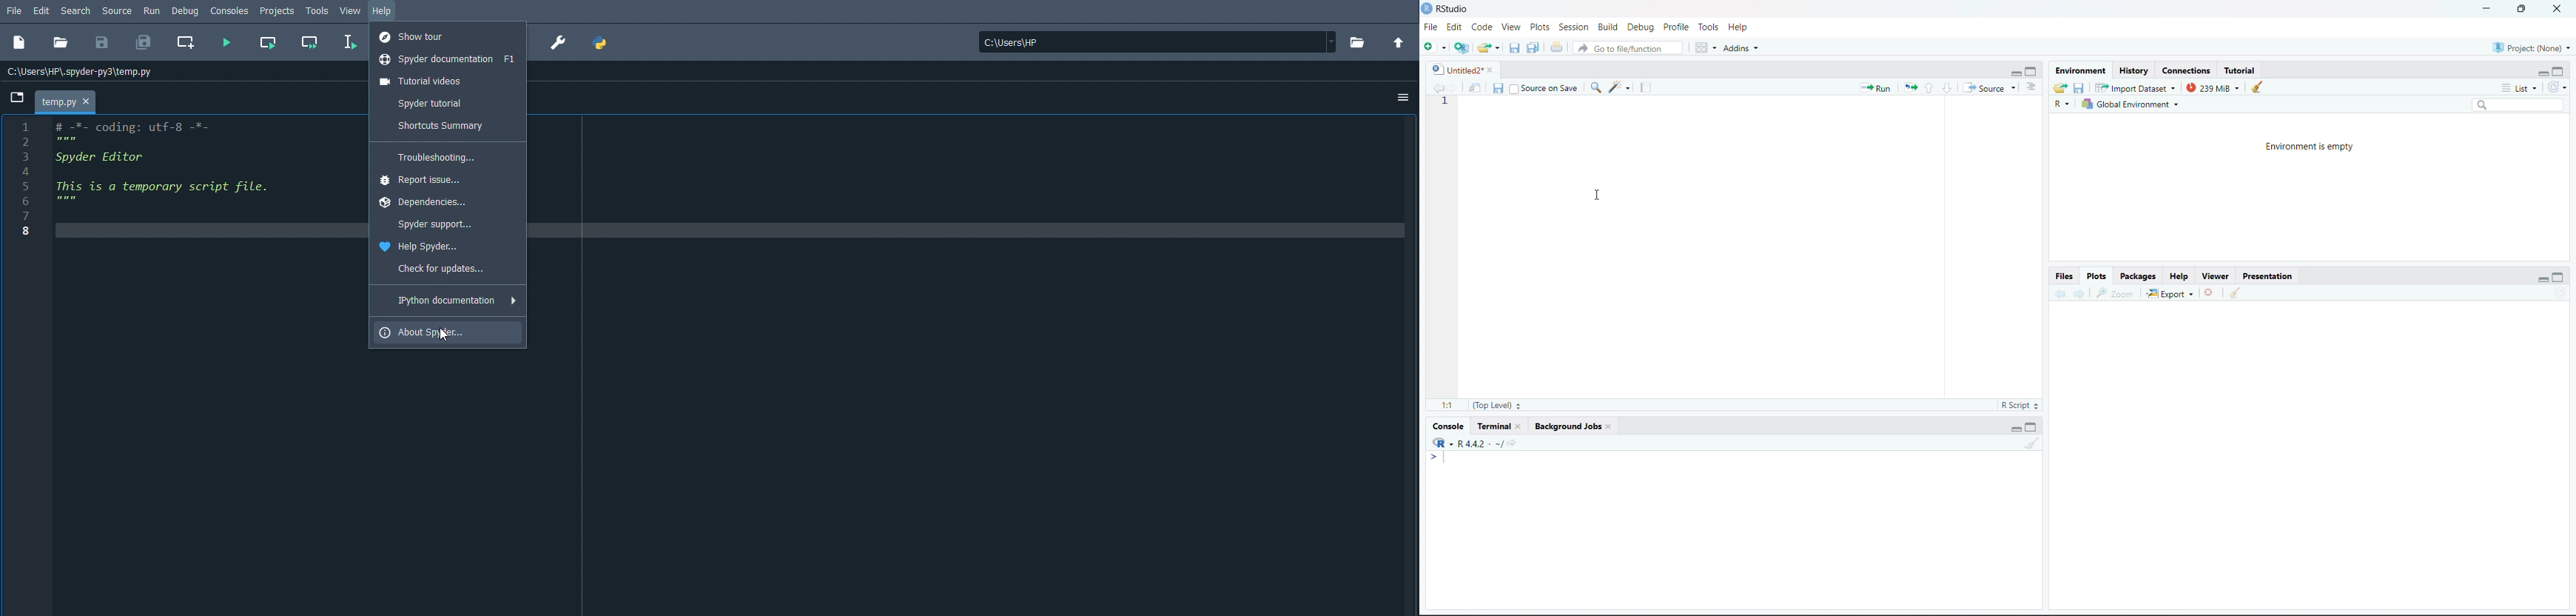 The width and height of the screenshot is (2576, 616). Describe the element at coordinates (2060, 90) in the screenshot. I see `Load workspace` at that location.